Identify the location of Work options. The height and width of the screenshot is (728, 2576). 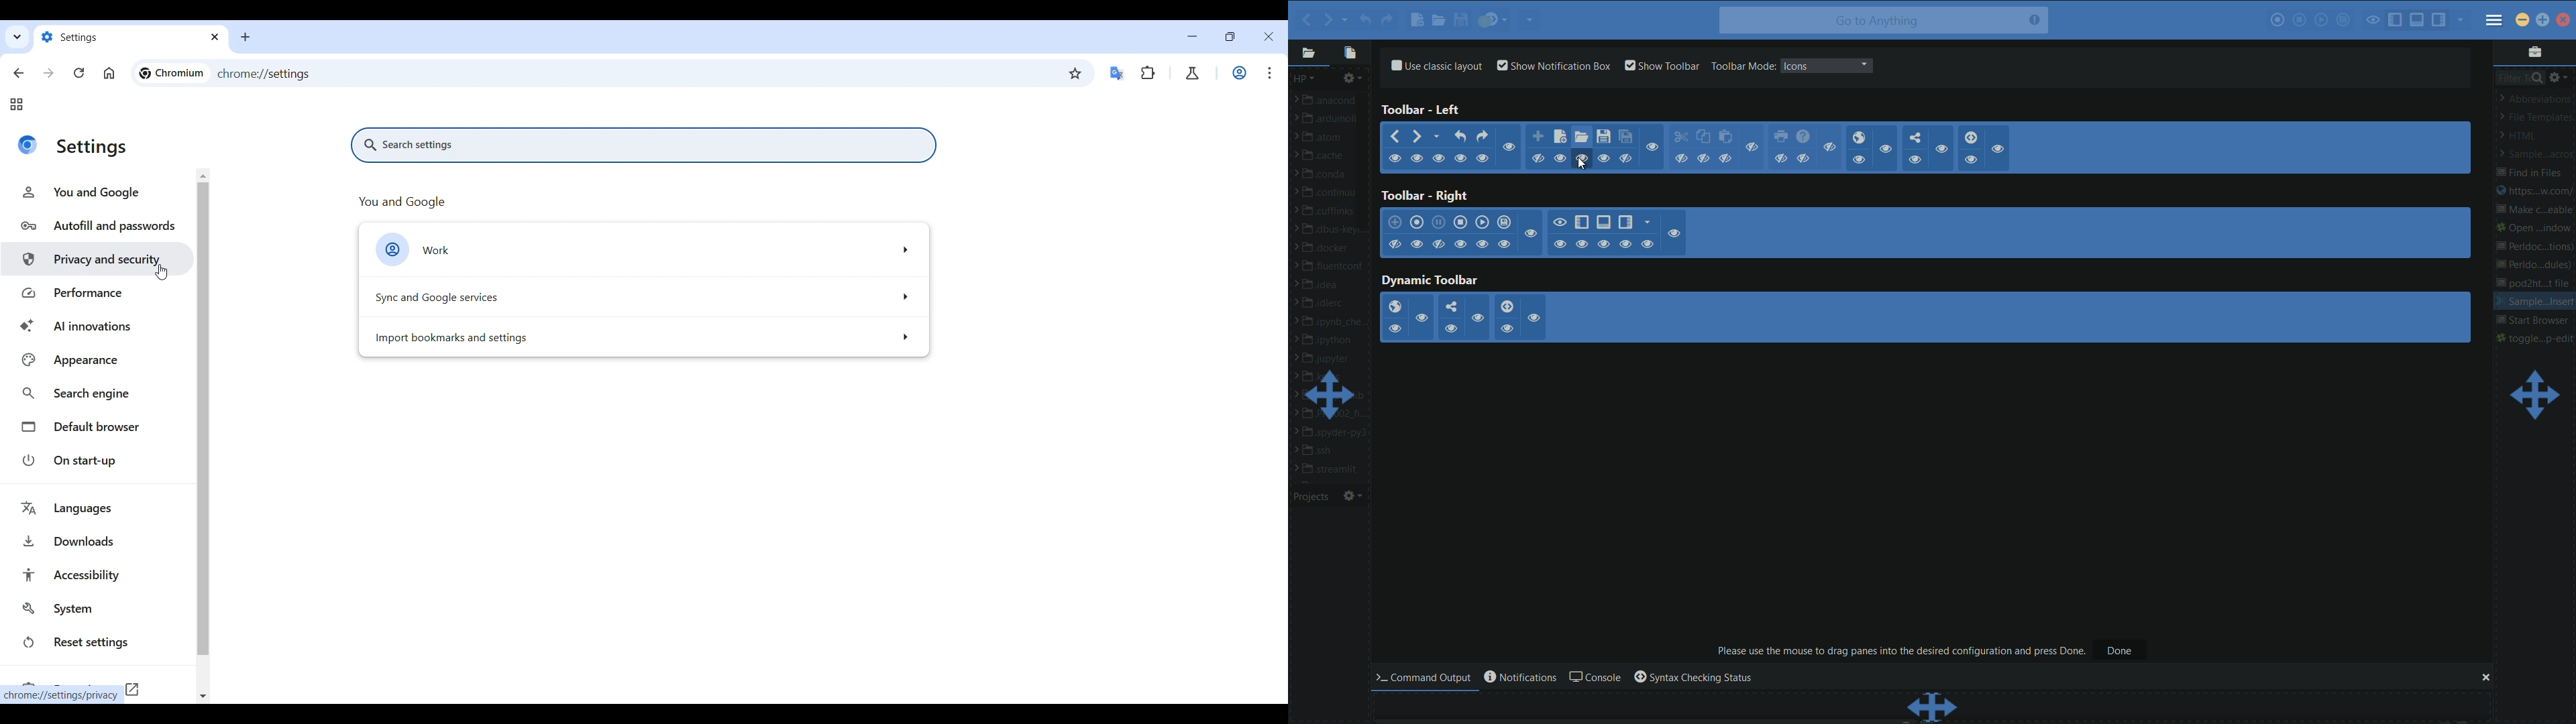
(646, 249).